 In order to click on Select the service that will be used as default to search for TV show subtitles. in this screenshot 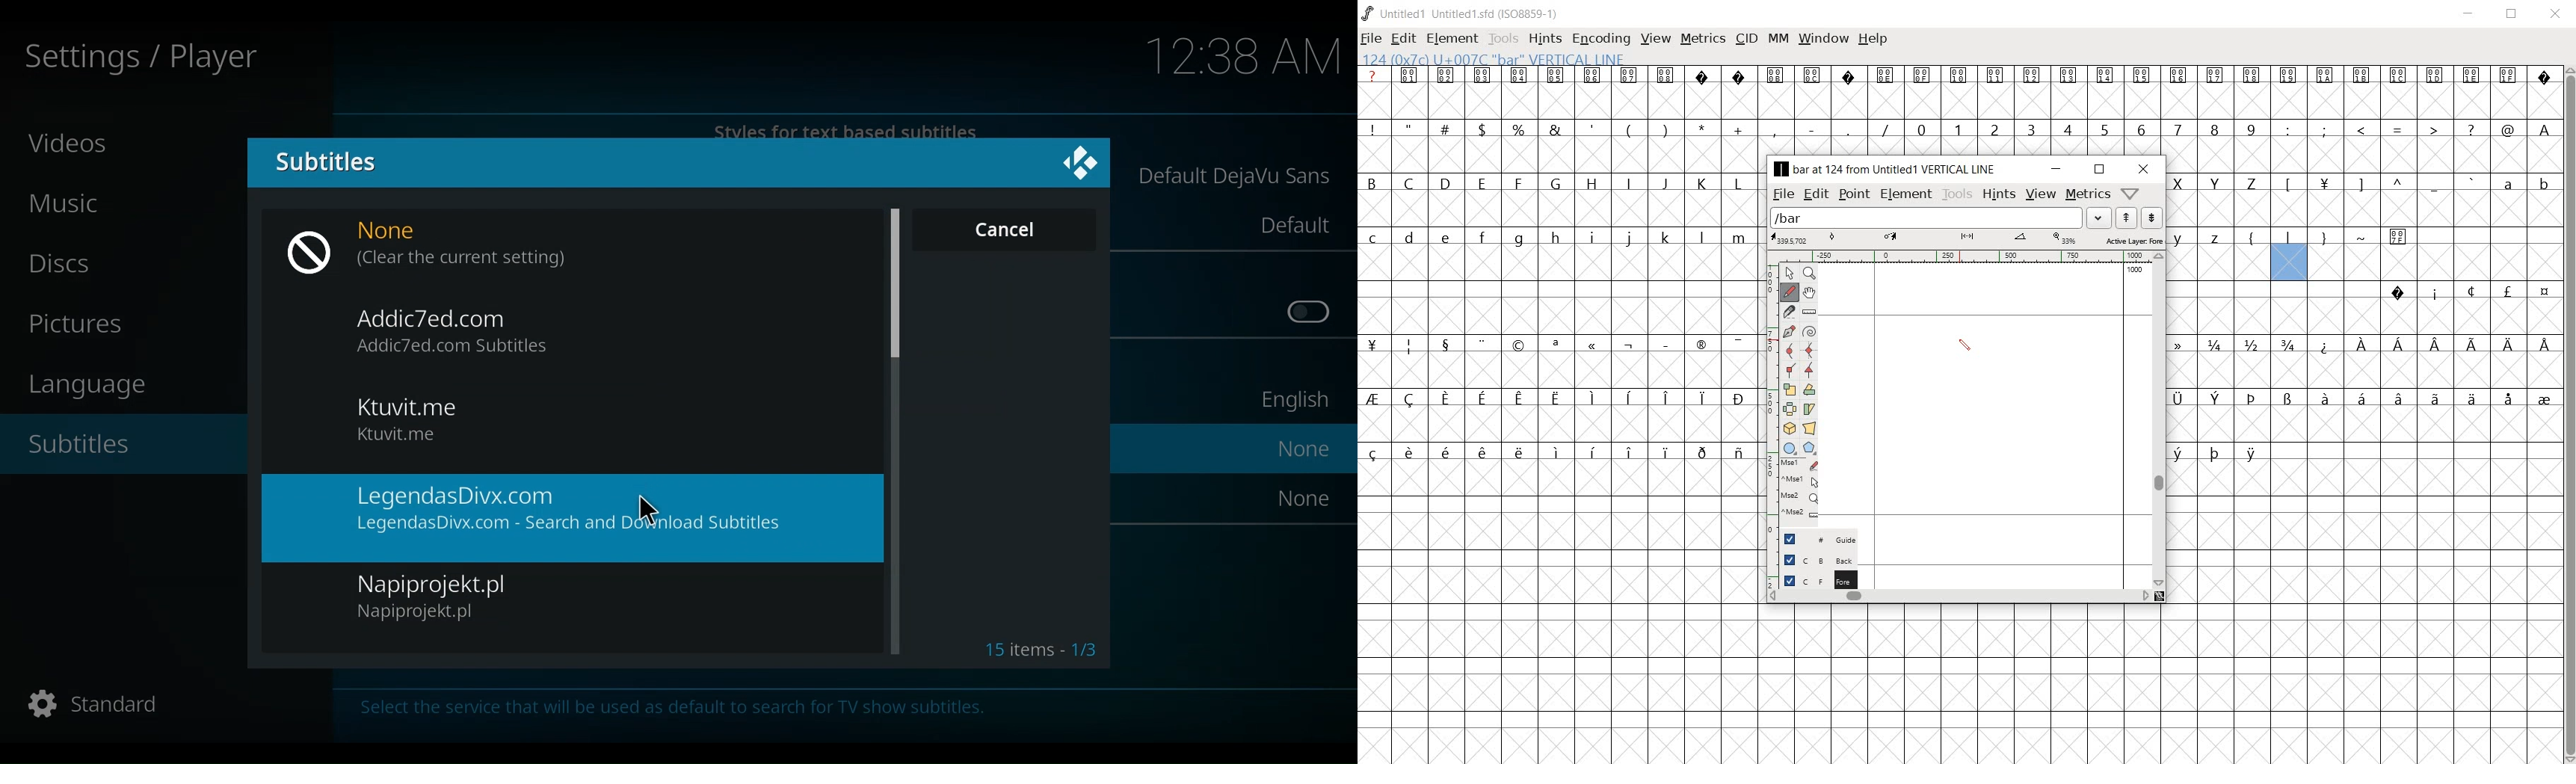, I will do `click(702, 713)`.